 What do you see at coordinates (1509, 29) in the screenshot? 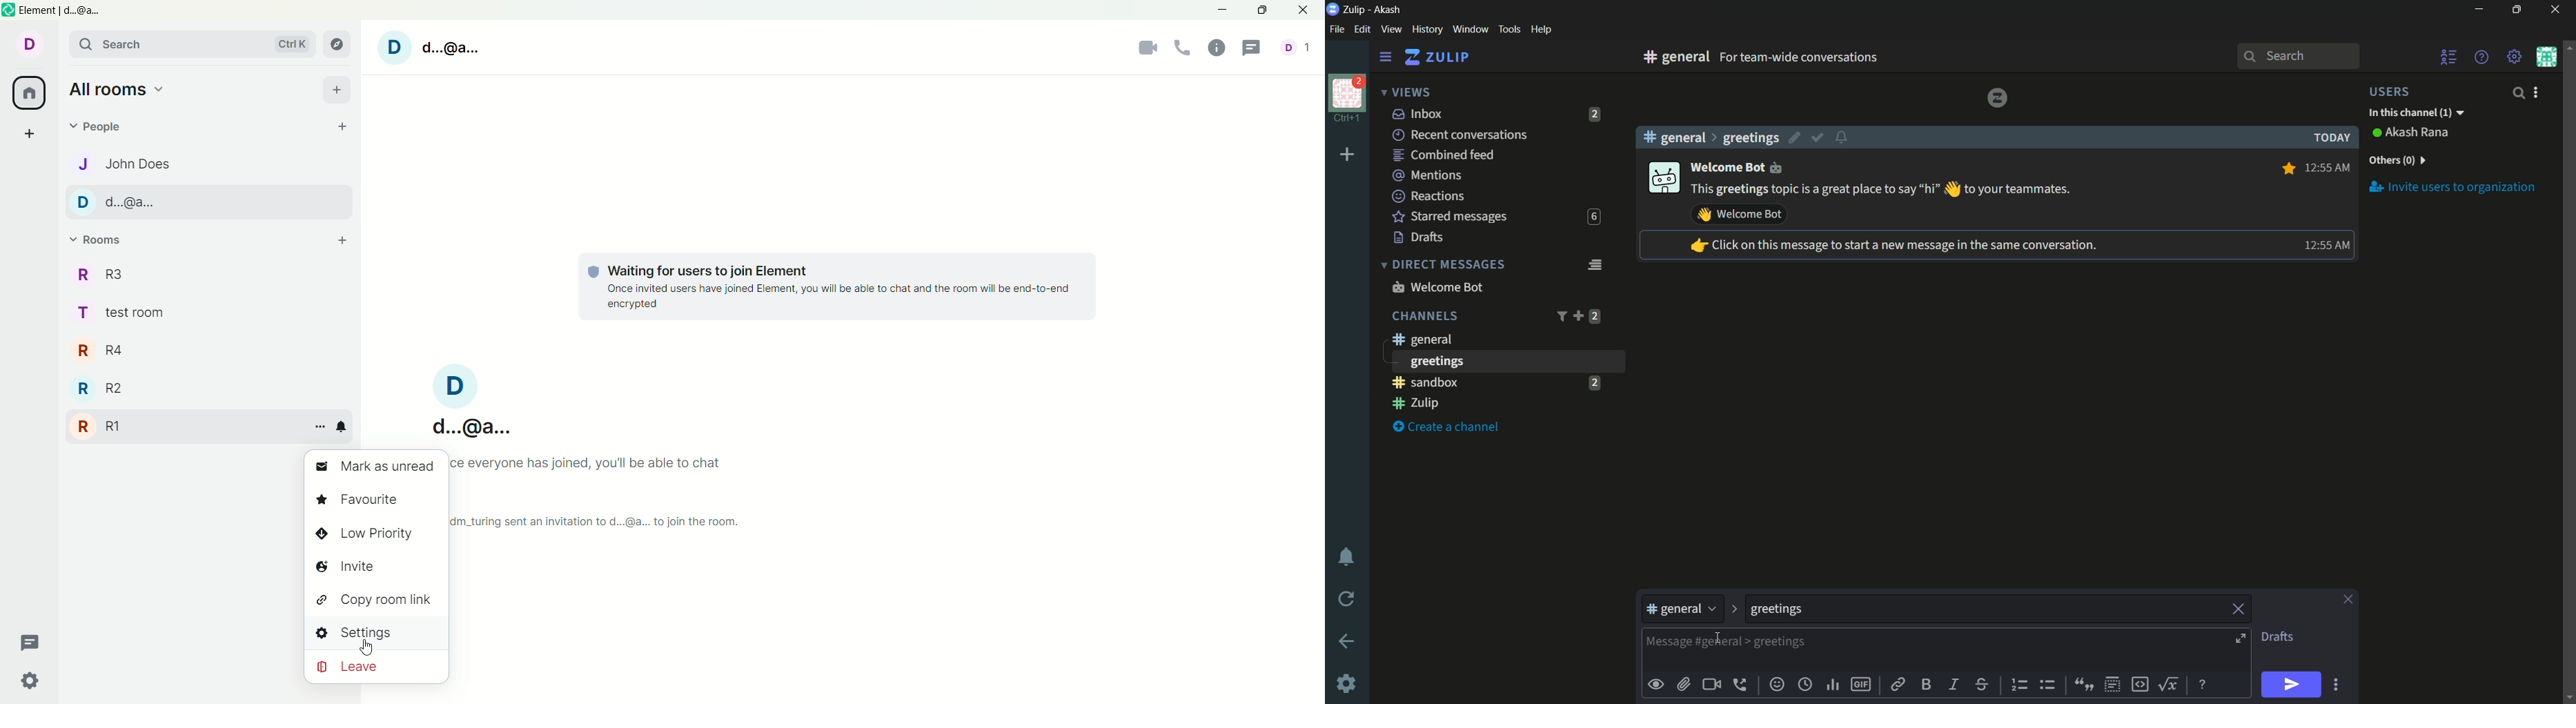
I see `tools menu` at bounding box center [1509, 29].